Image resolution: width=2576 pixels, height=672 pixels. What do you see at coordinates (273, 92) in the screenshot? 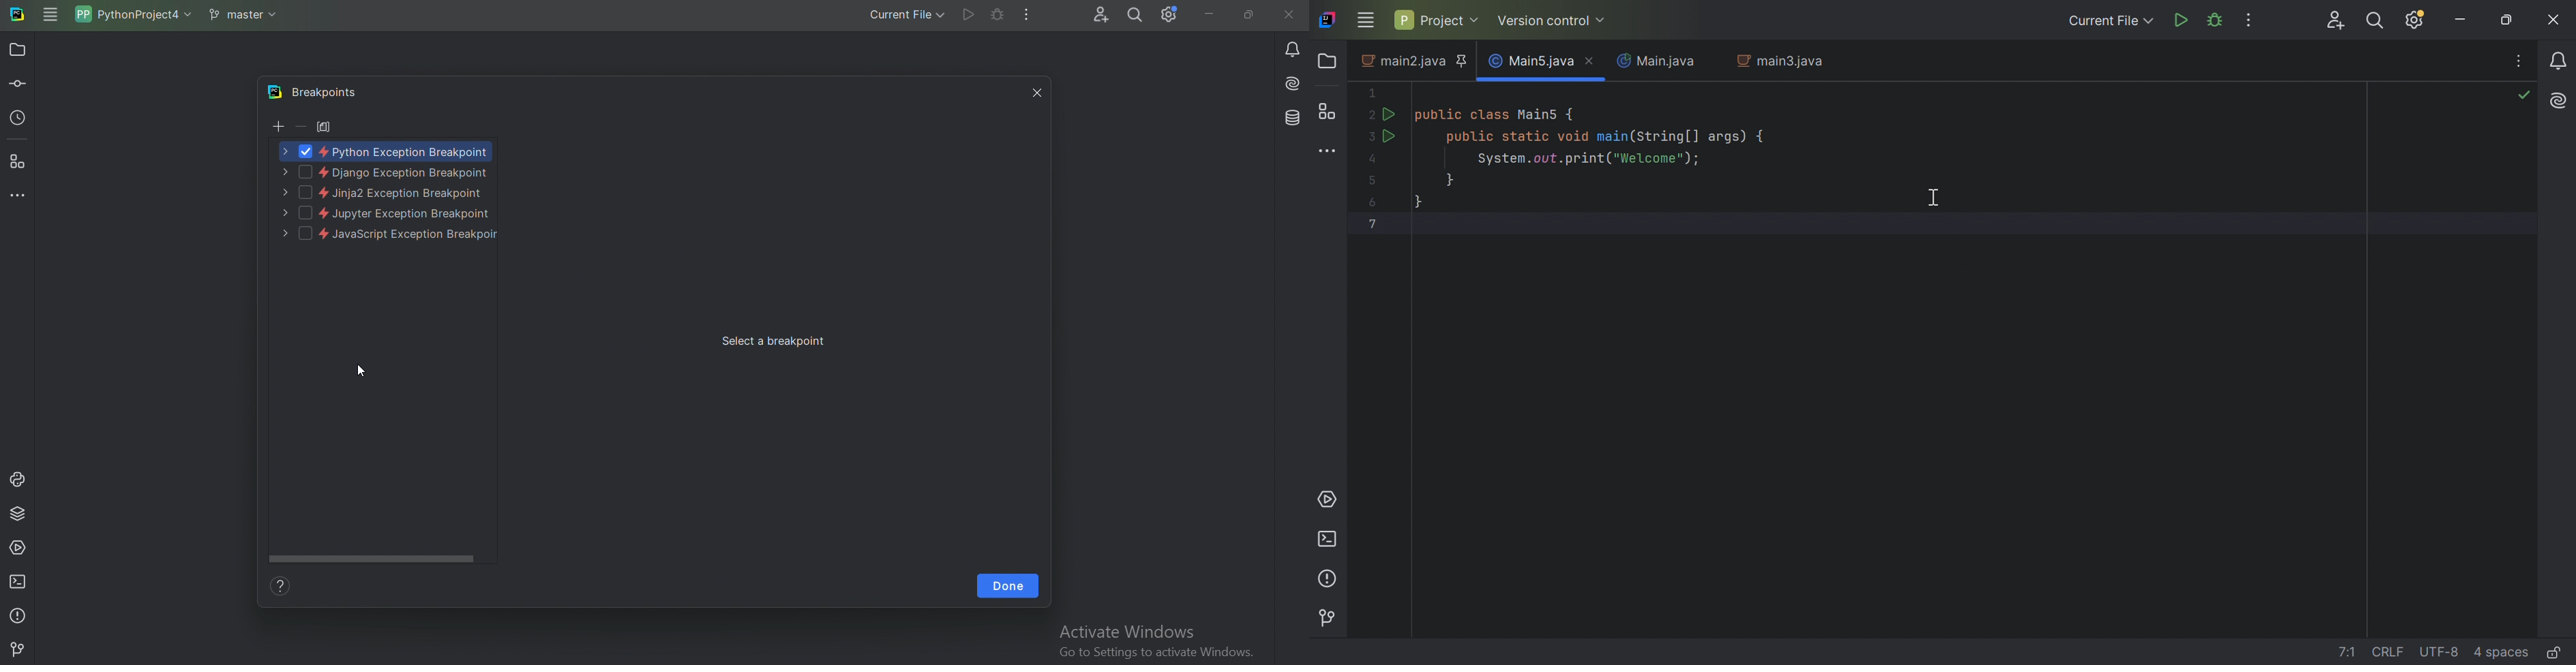
I see `Pycharm` at bounding box center [273, 92].